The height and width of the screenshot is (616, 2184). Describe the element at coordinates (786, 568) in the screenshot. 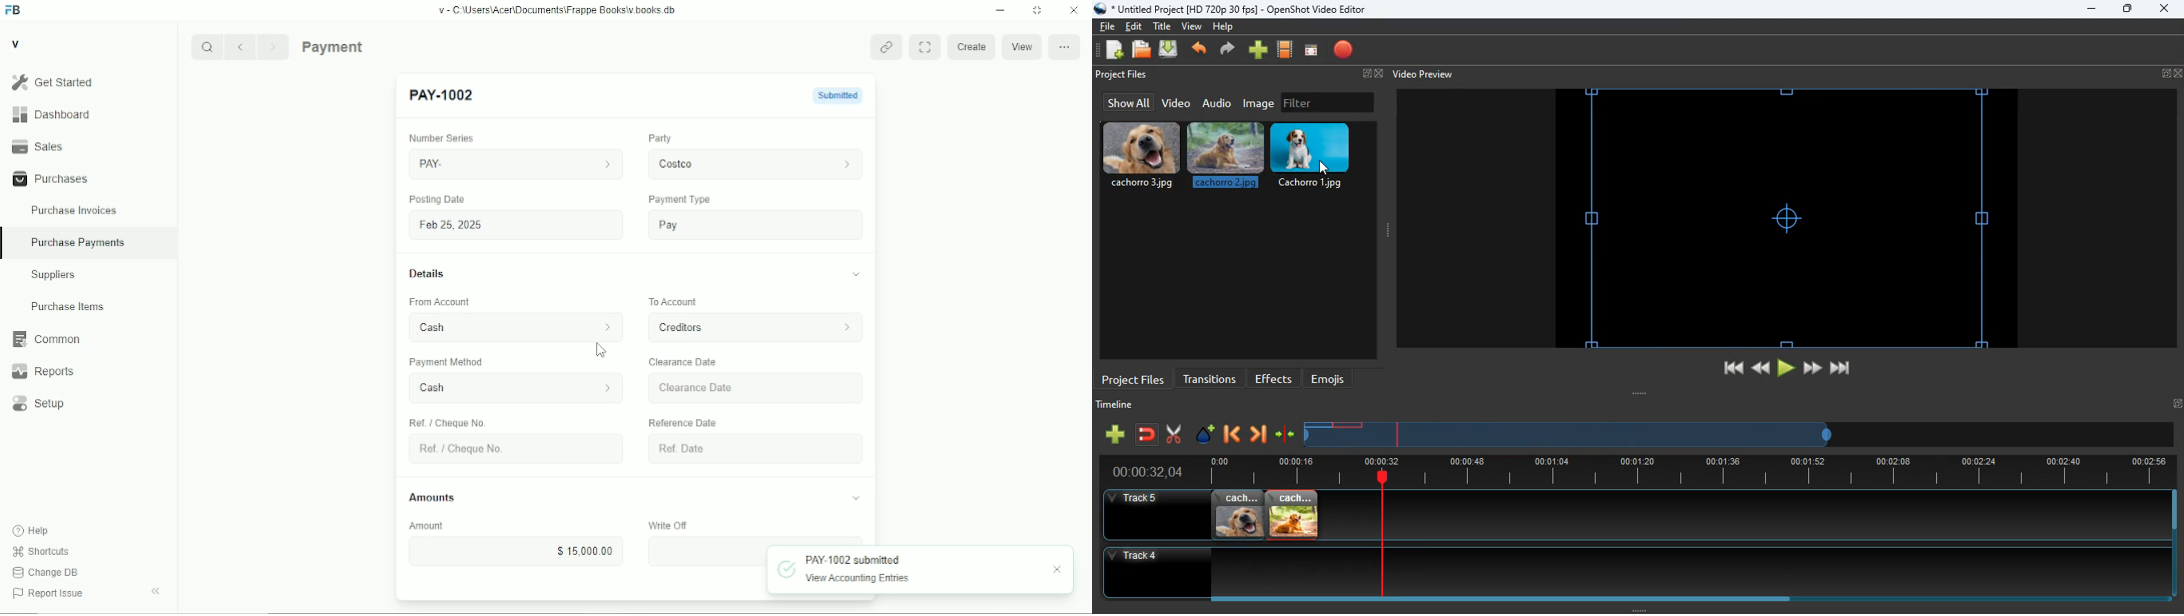

I see `tick mark` at that location.